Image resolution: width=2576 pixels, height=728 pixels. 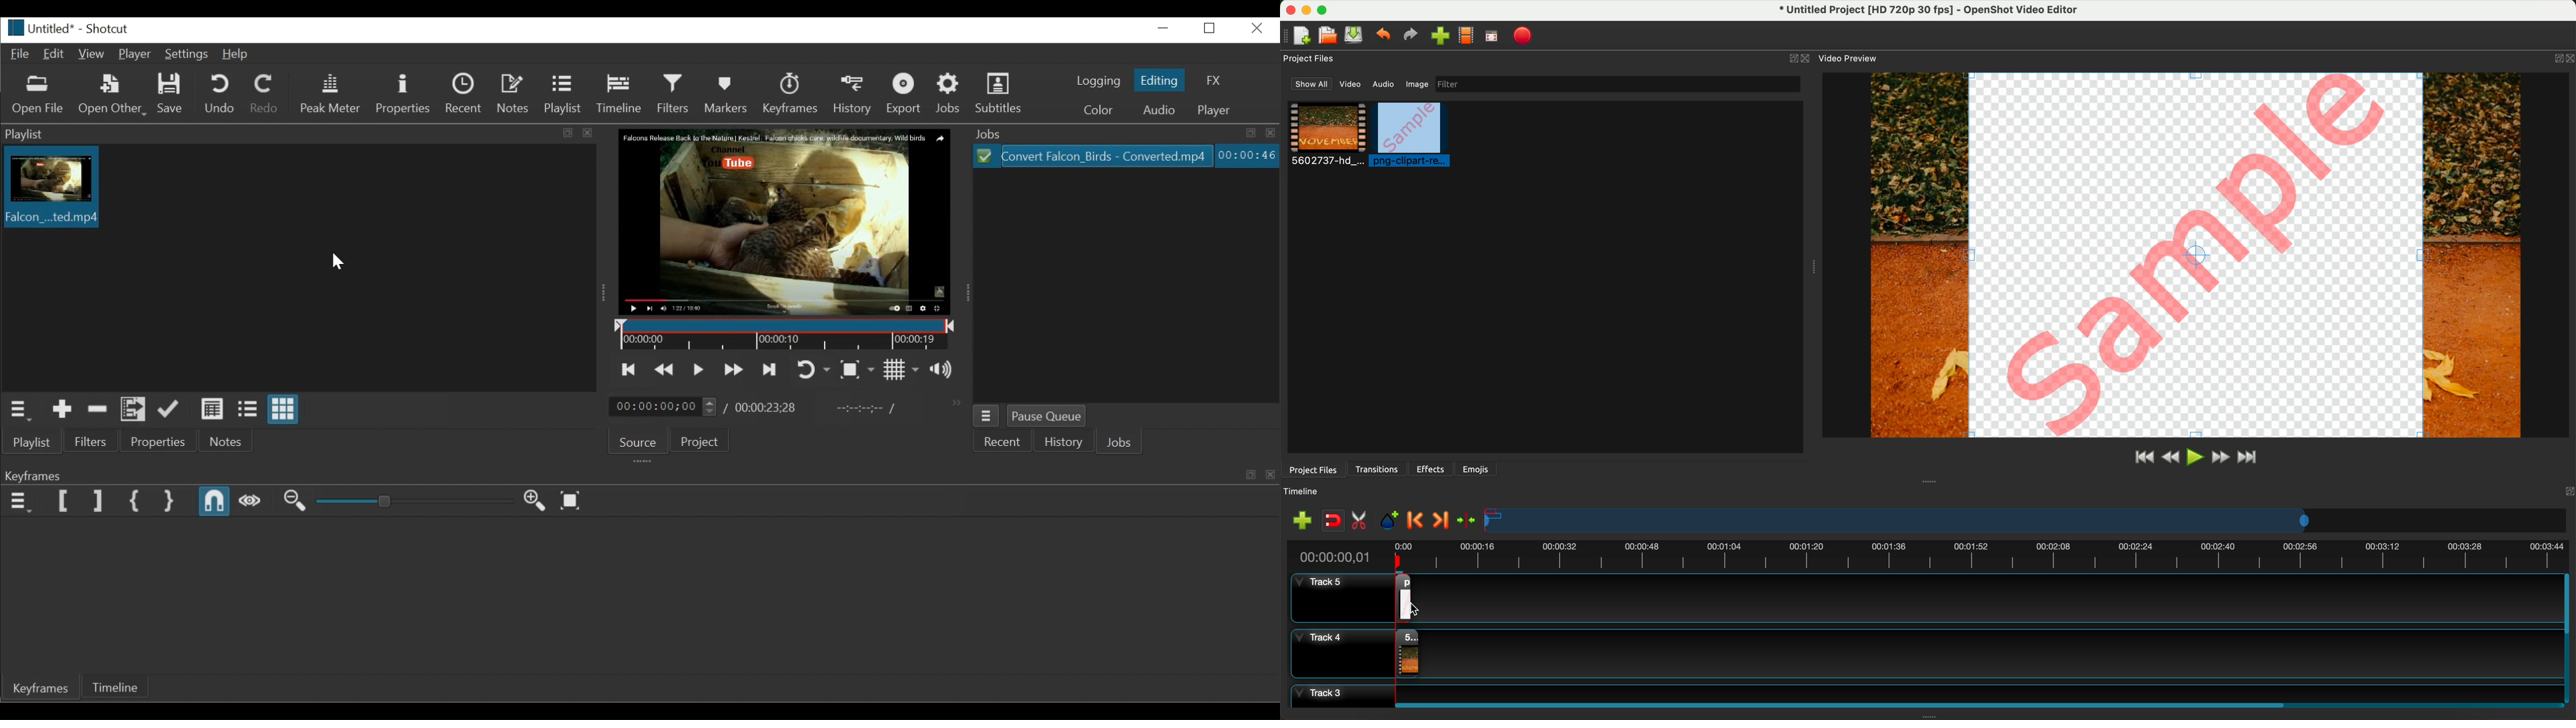 I want to click on previous marker, so click(x=1418, y=521).